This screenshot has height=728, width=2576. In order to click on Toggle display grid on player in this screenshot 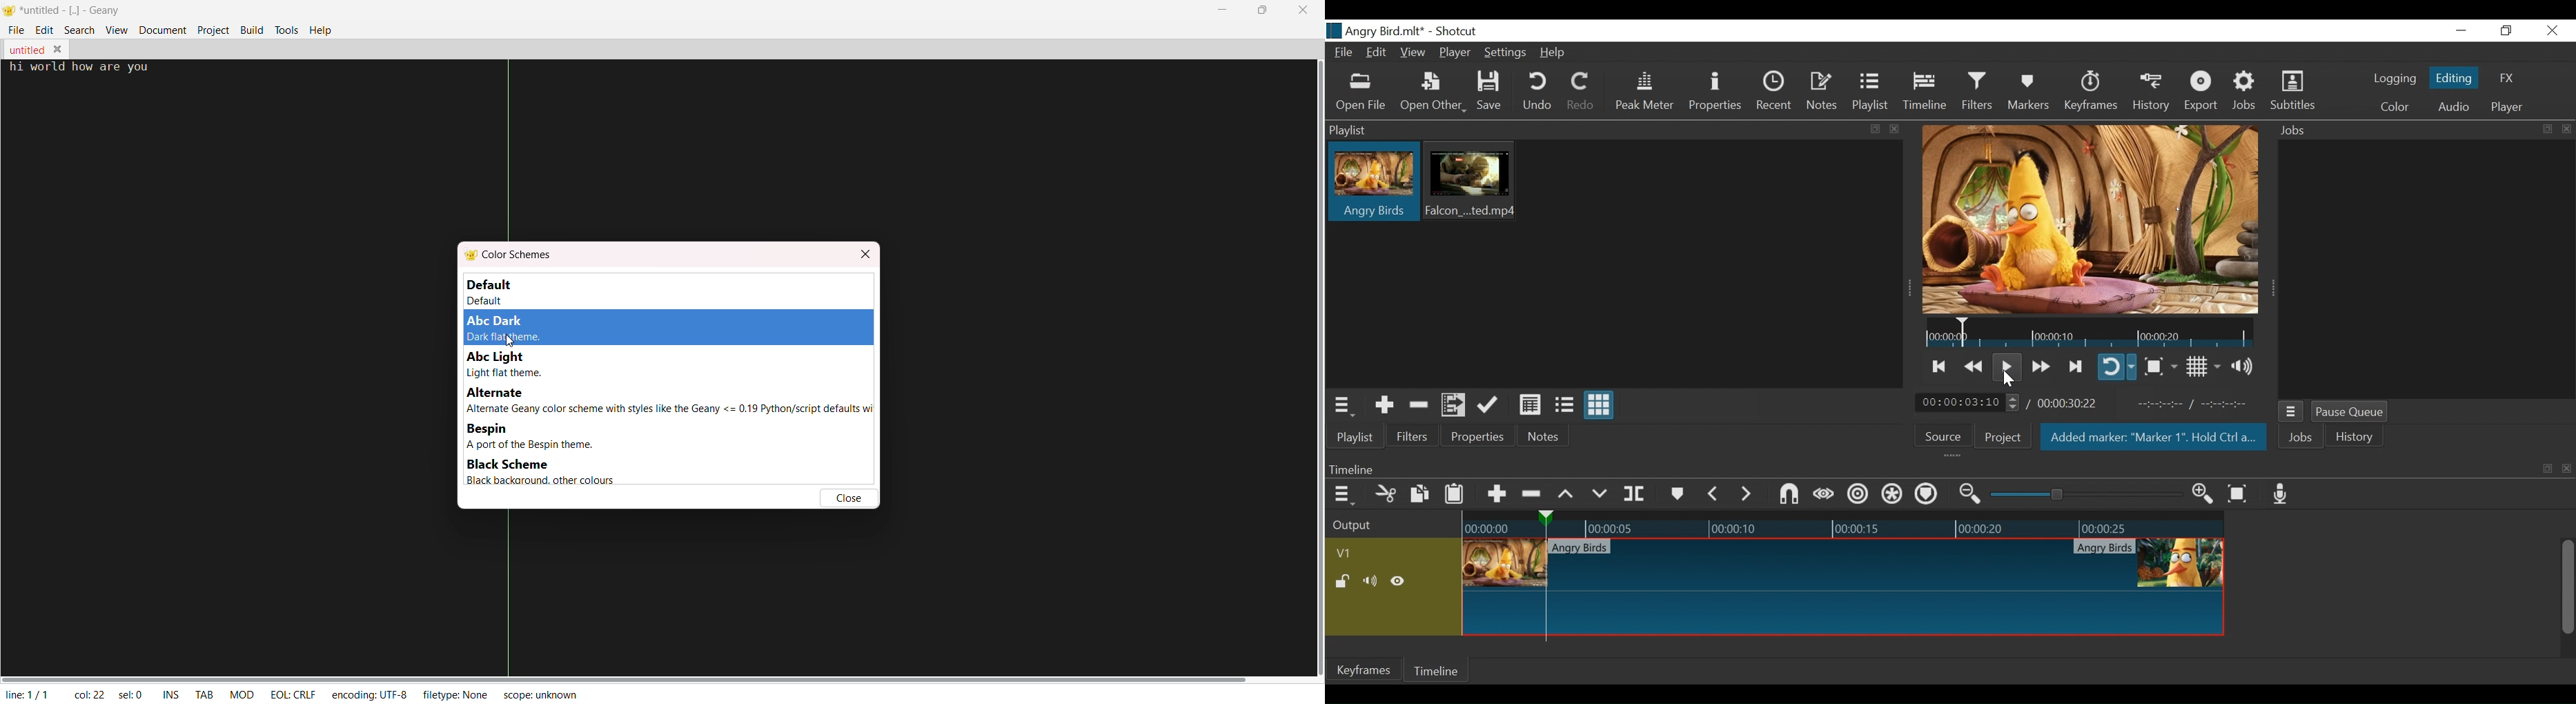, I will do `click(2202, 367)`.